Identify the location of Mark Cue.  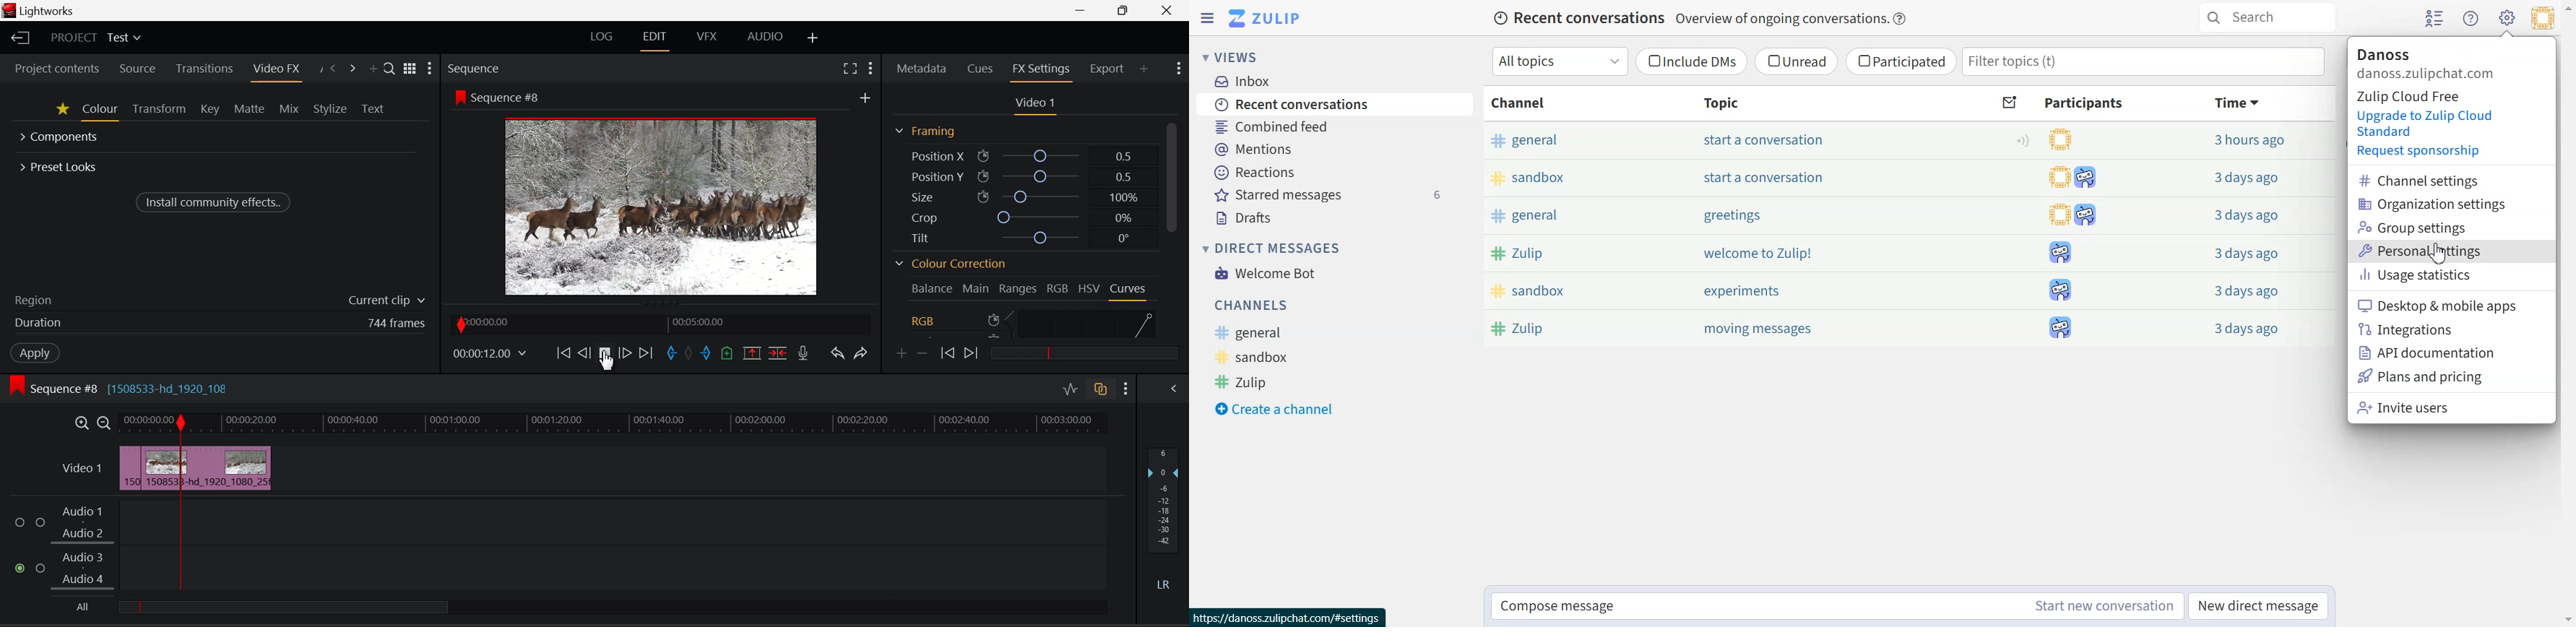
(726, 355).